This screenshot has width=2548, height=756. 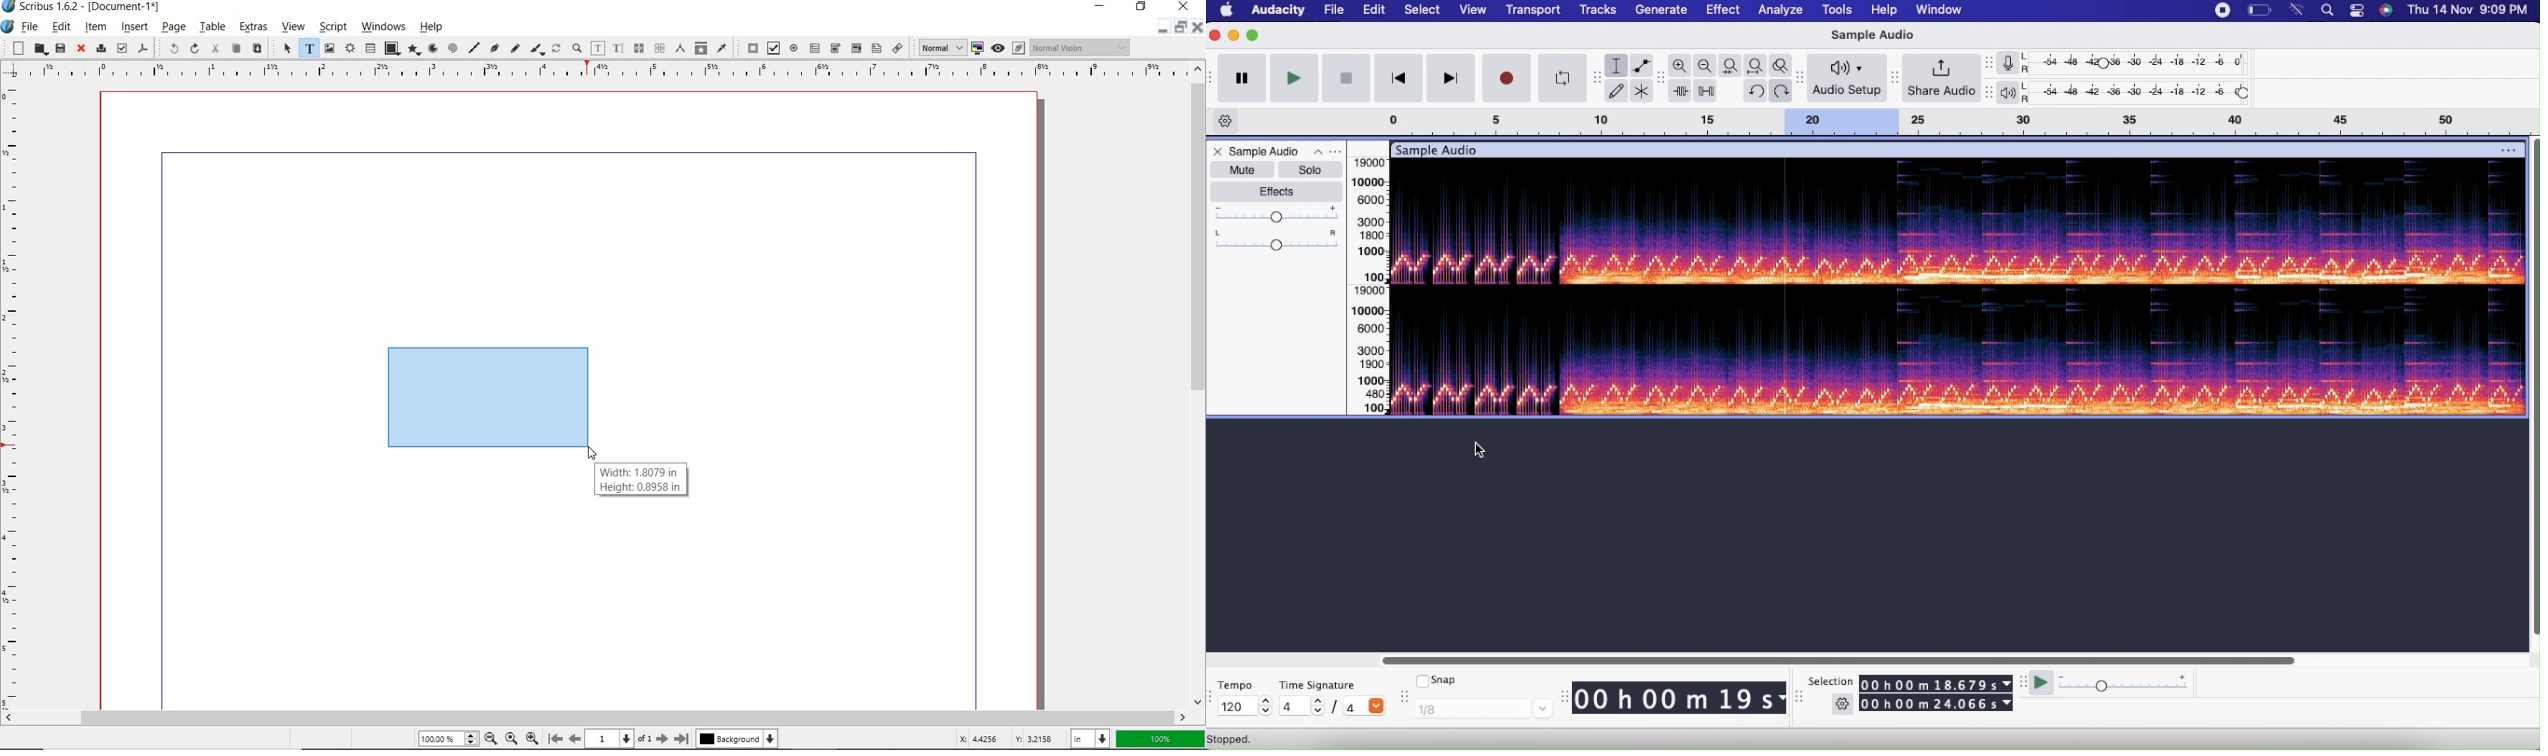 I want to click on minimize, so click(x=1180, y=27).